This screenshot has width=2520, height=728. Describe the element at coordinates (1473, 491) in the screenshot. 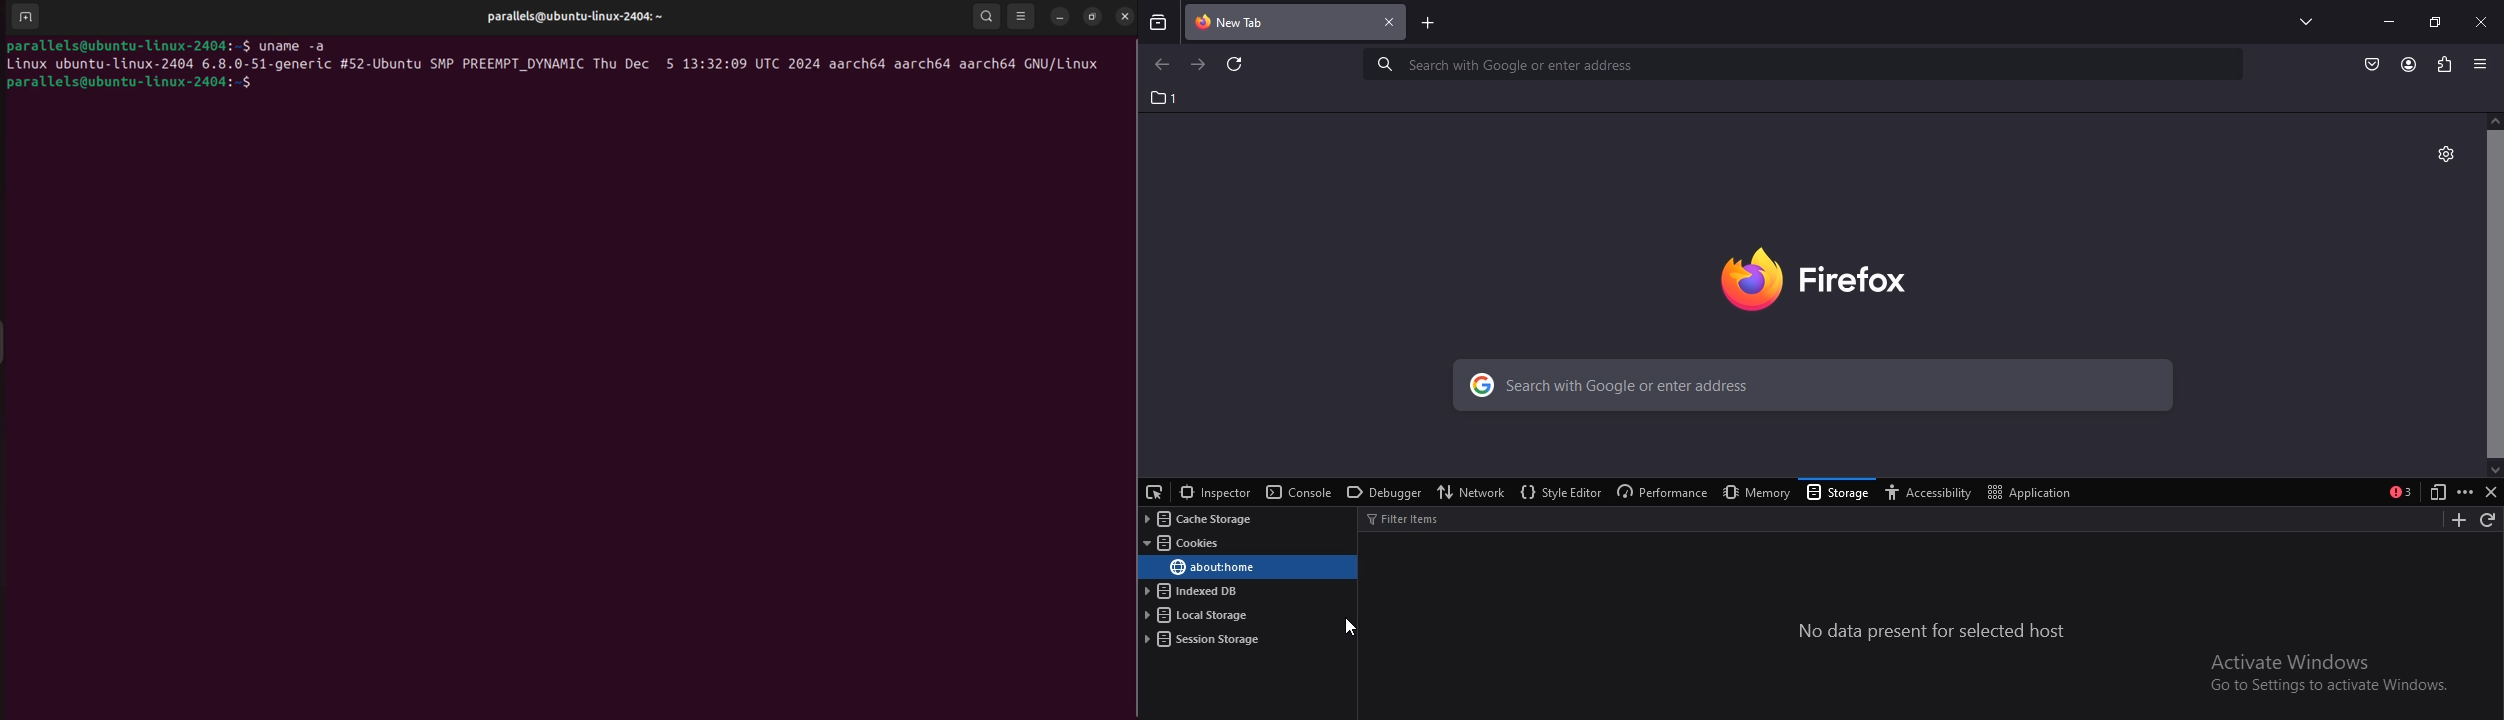

I see `network` at that location.